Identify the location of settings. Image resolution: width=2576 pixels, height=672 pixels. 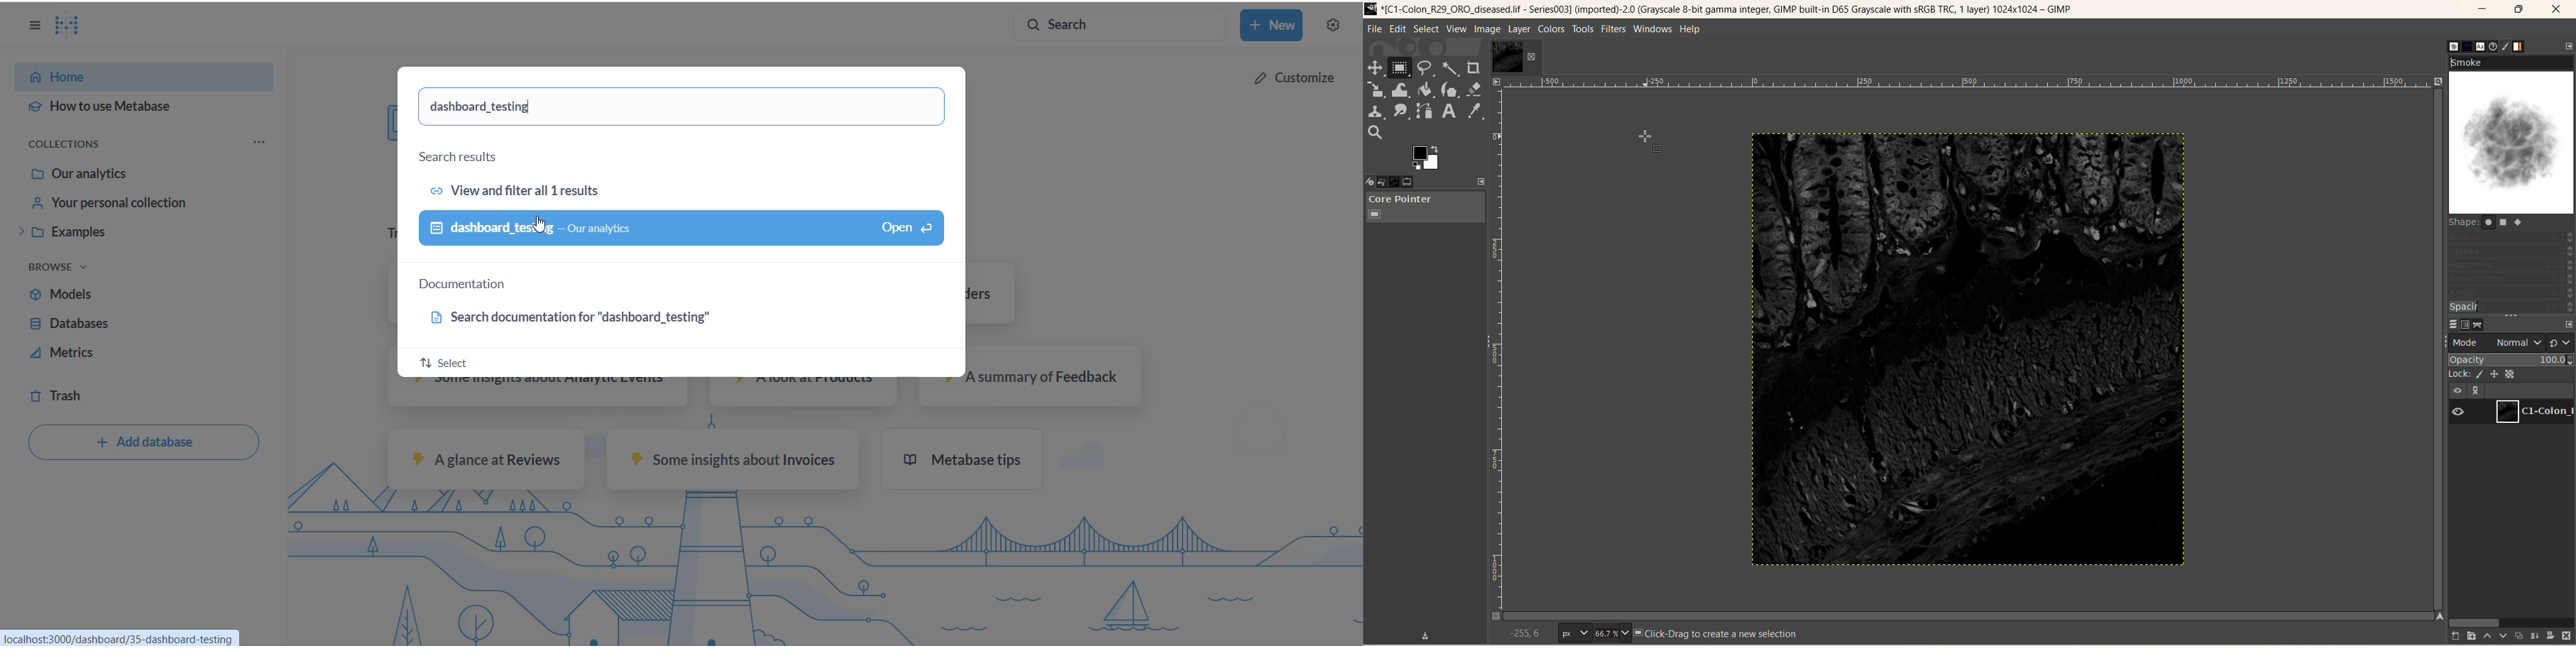
(1336, 26).